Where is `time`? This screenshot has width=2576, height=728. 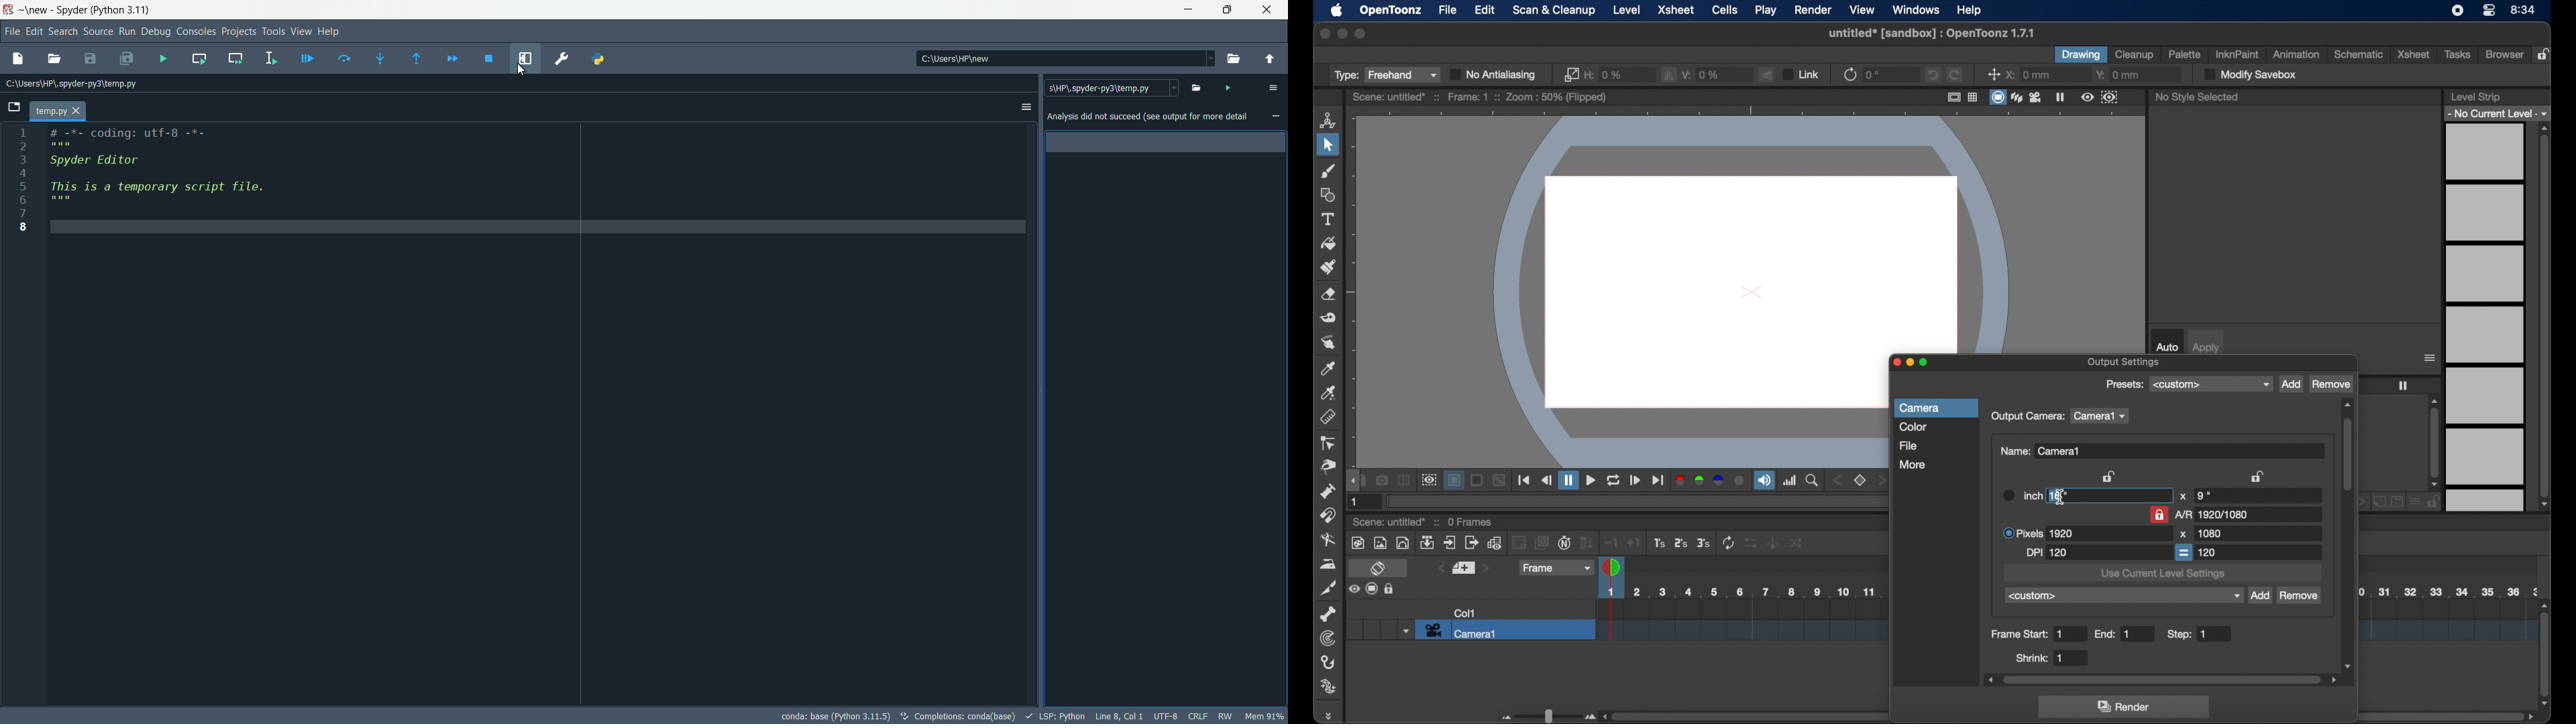 time is located at coordinates (2523, 11).